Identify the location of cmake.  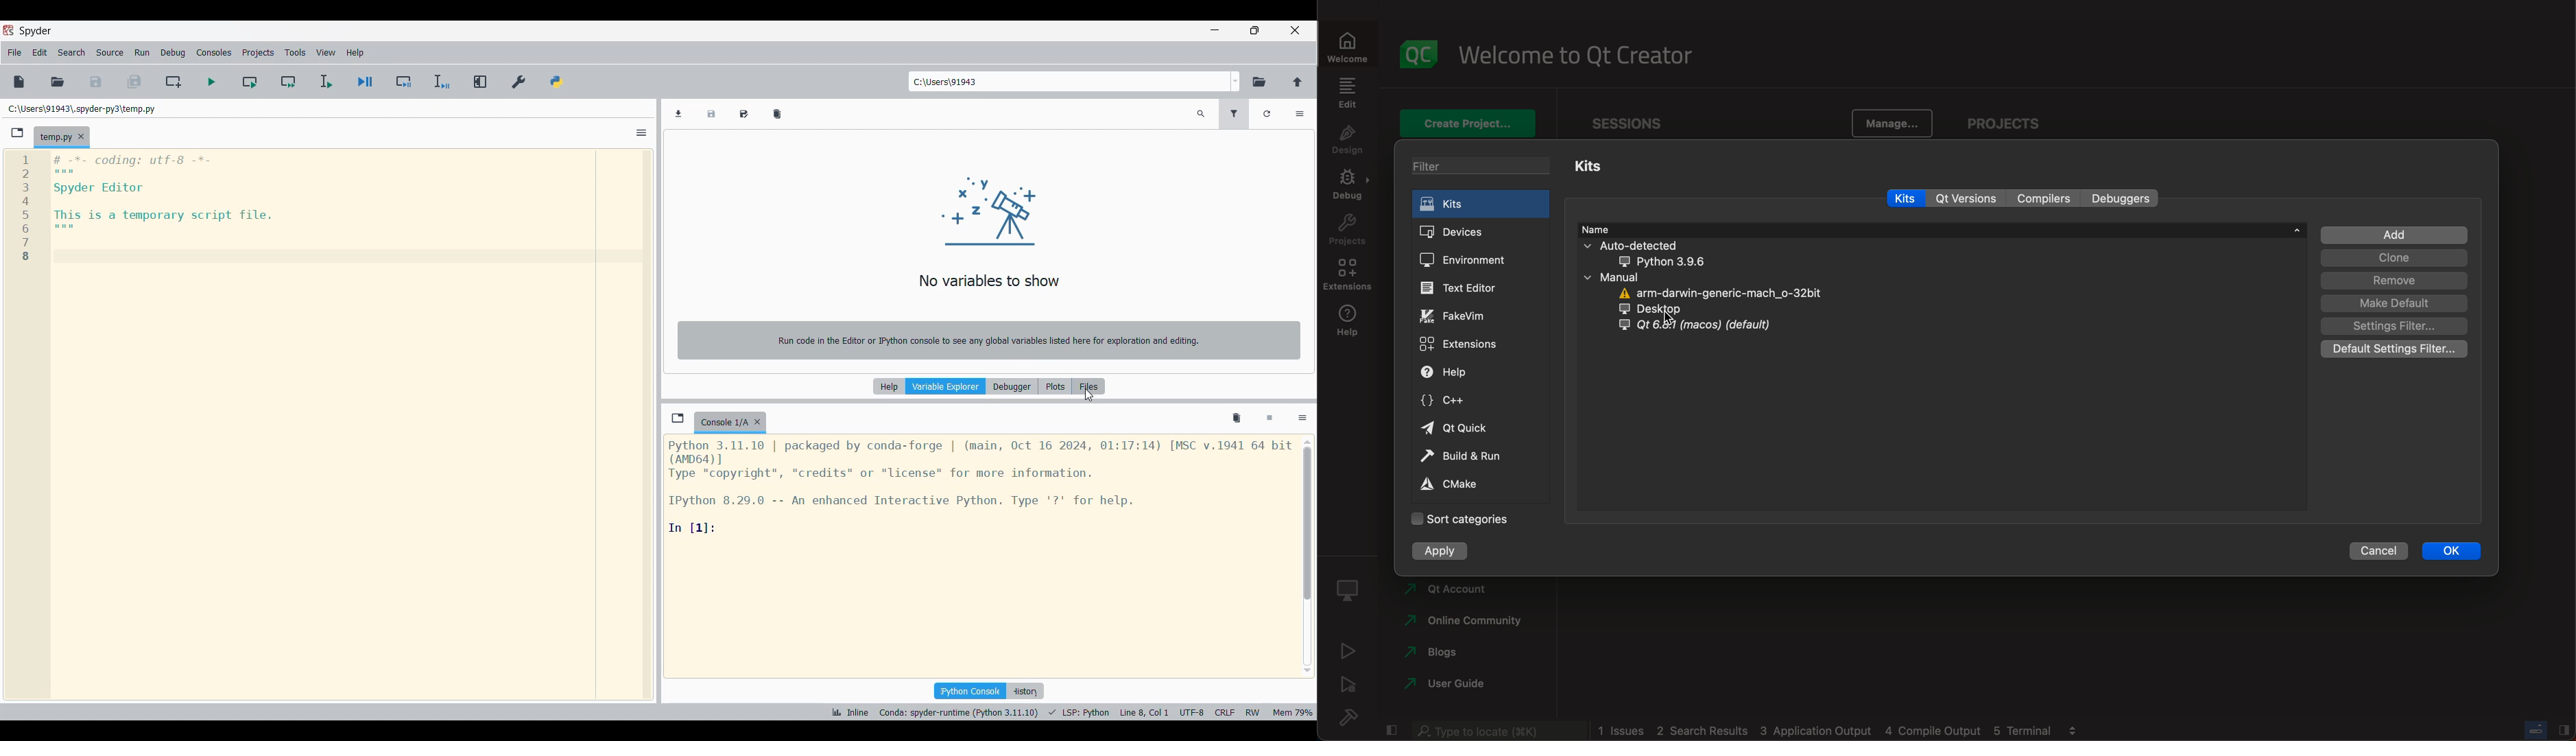
(1450, 483).